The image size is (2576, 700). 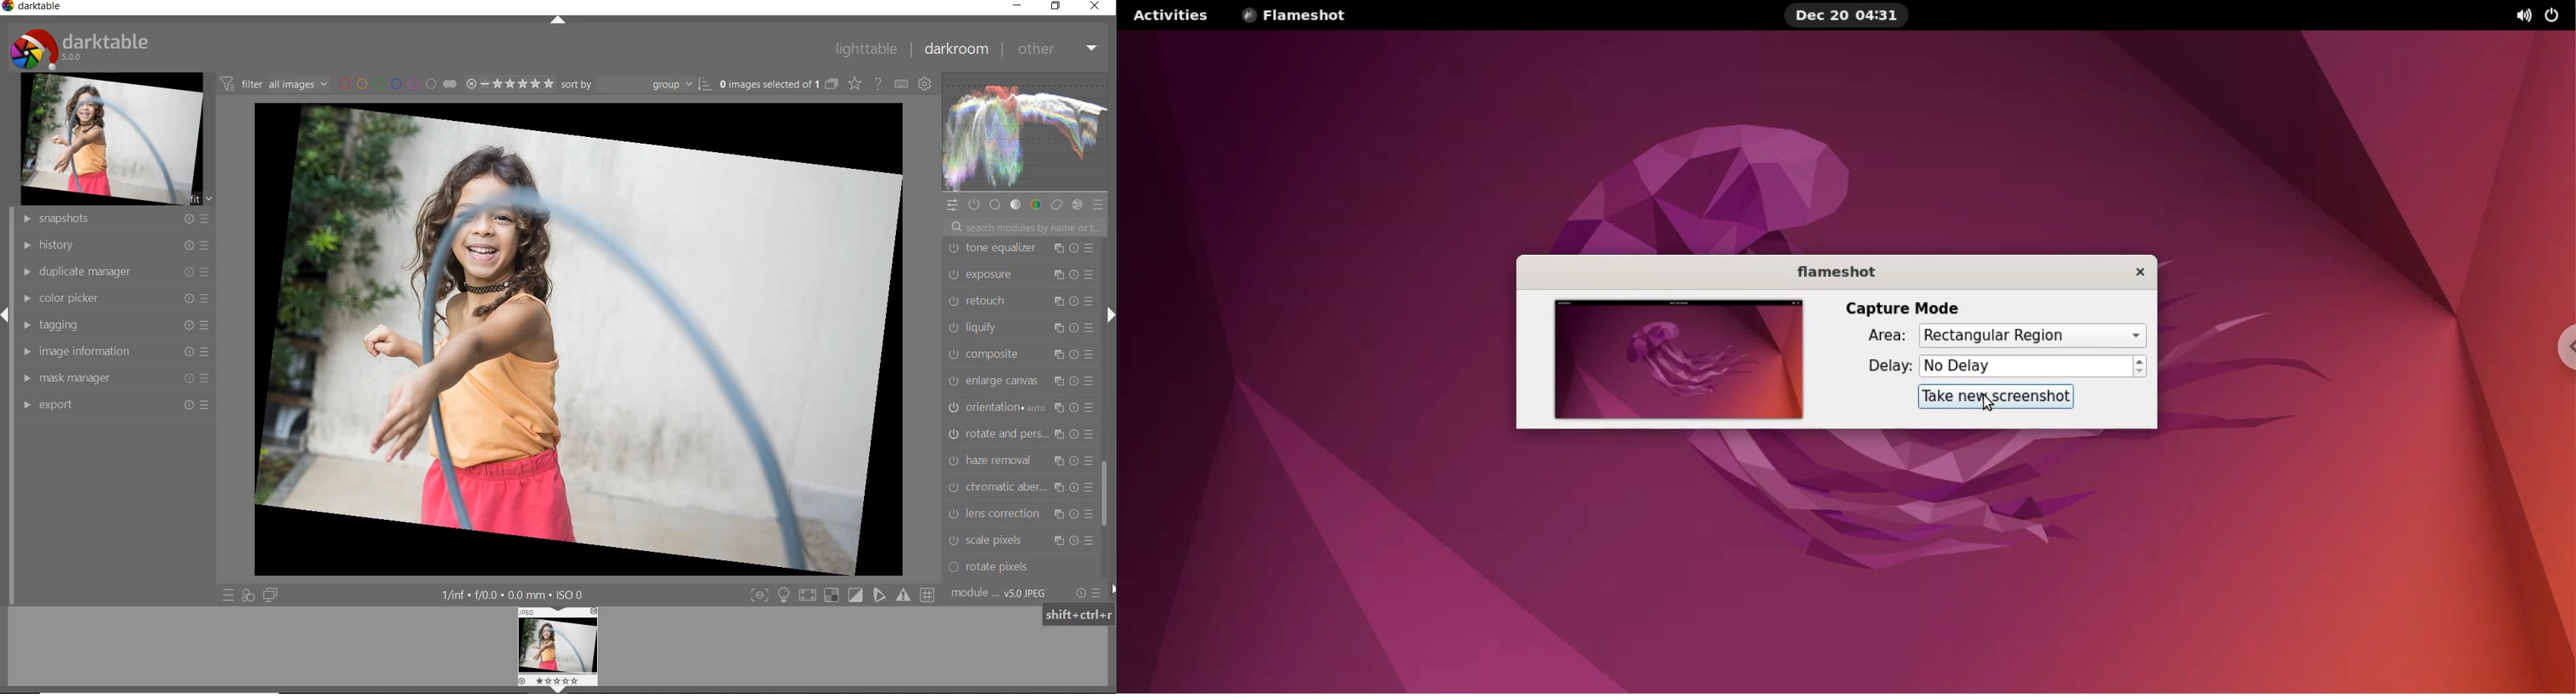 I want to click on filter images, so click(x=274, y=83).